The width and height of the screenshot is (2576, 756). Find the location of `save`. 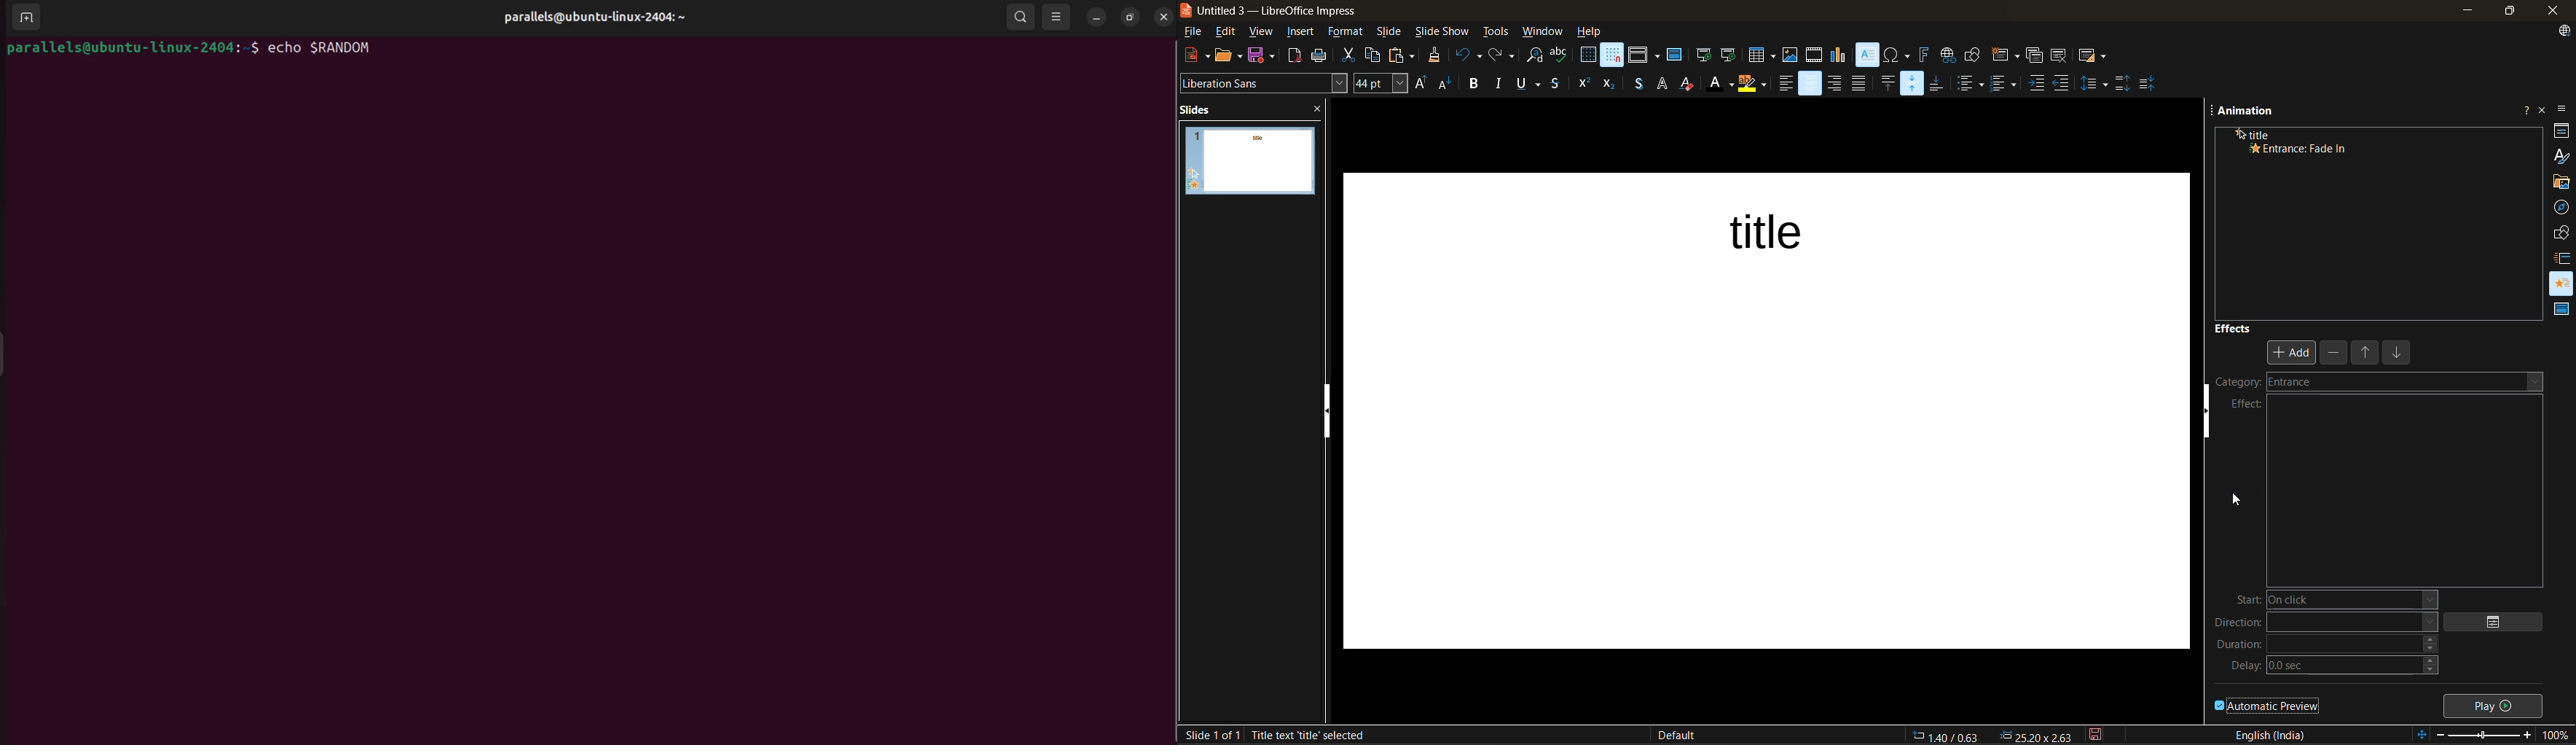

save is located at coordinates (1263, 55).